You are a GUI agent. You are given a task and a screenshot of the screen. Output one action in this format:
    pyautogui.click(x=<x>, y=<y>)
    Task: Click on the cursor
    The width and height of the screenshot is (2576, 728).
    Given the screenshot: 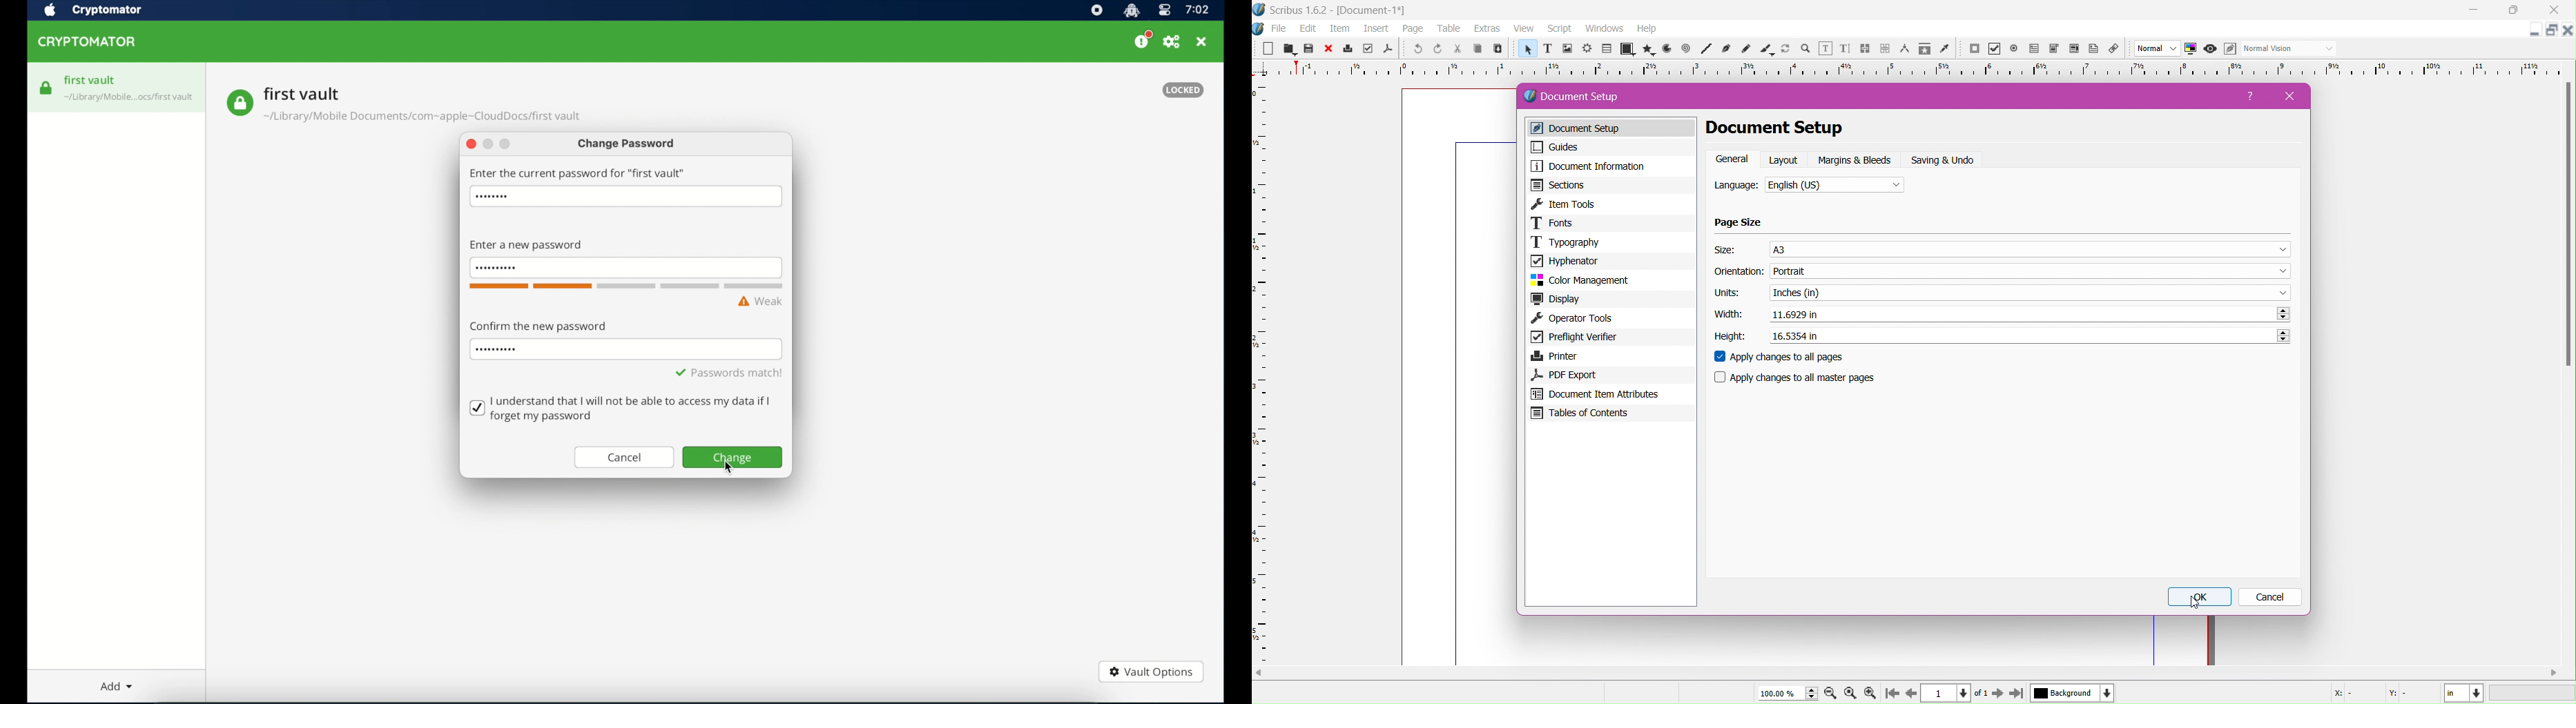 What is the action you would take?
    pyautogui.click(x=2195, y=603)
    